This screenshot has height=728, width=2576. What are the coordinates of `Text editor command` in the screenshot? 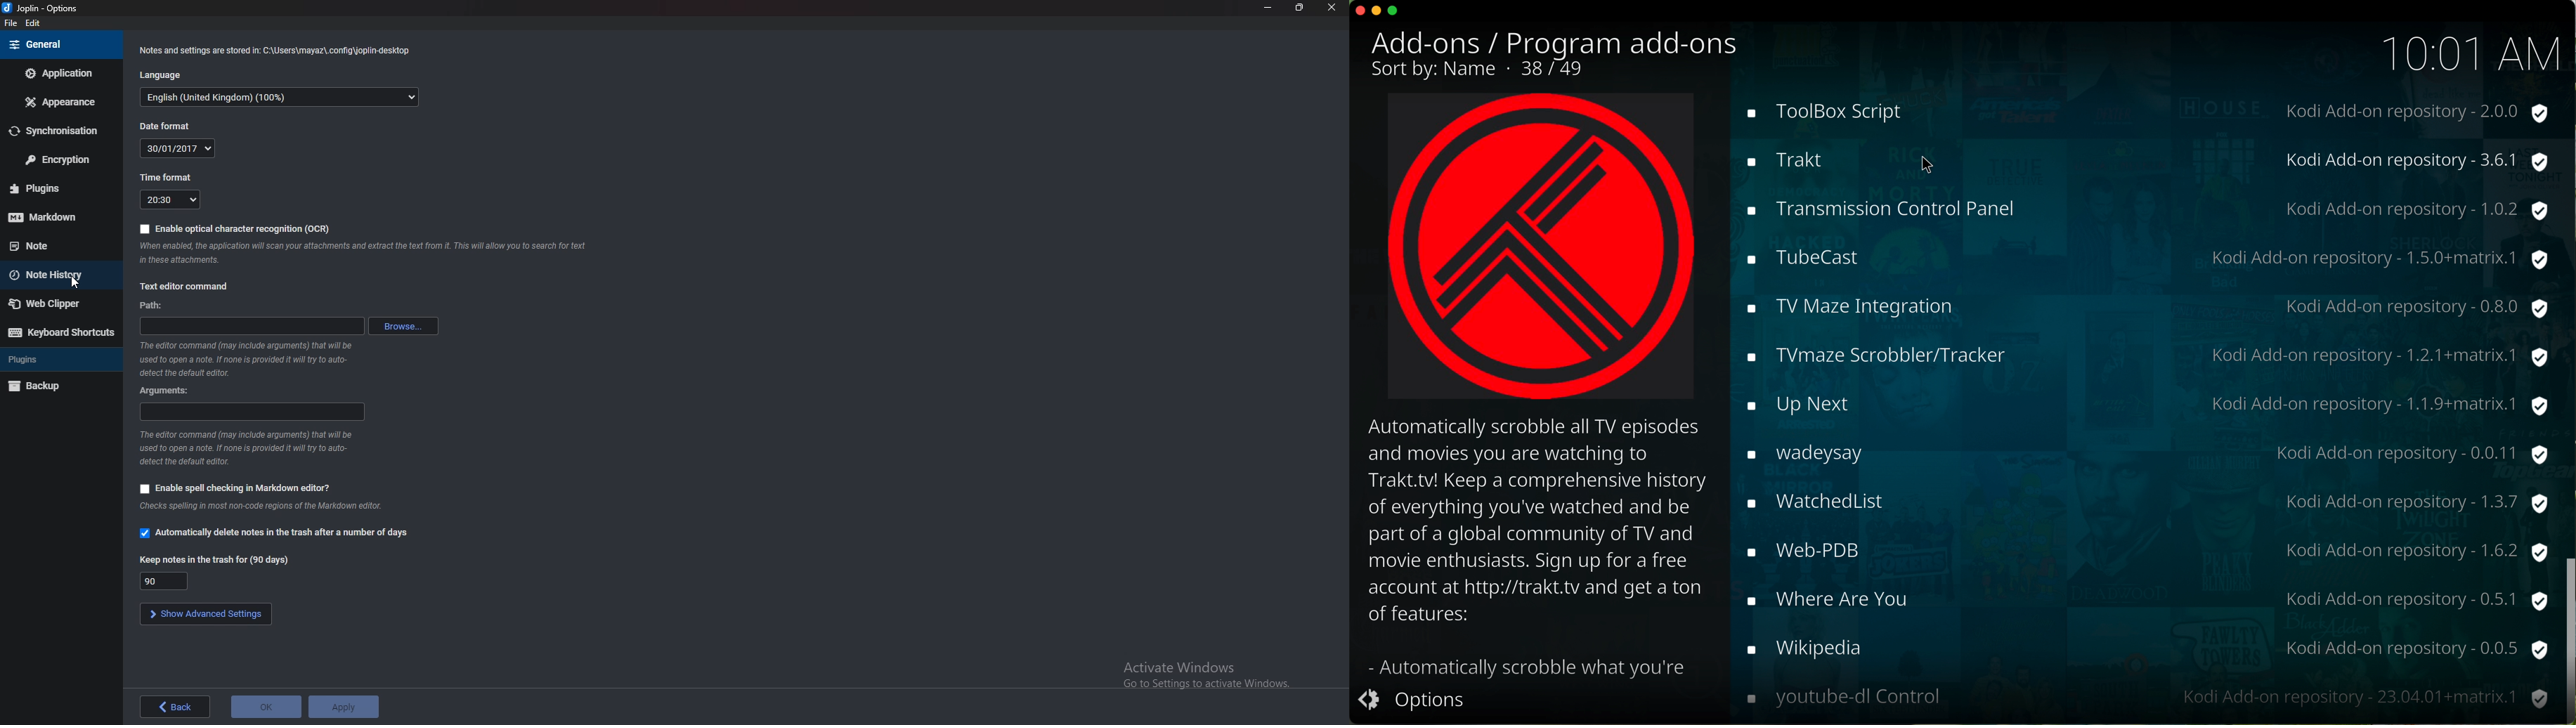 It's located at (189, 287).